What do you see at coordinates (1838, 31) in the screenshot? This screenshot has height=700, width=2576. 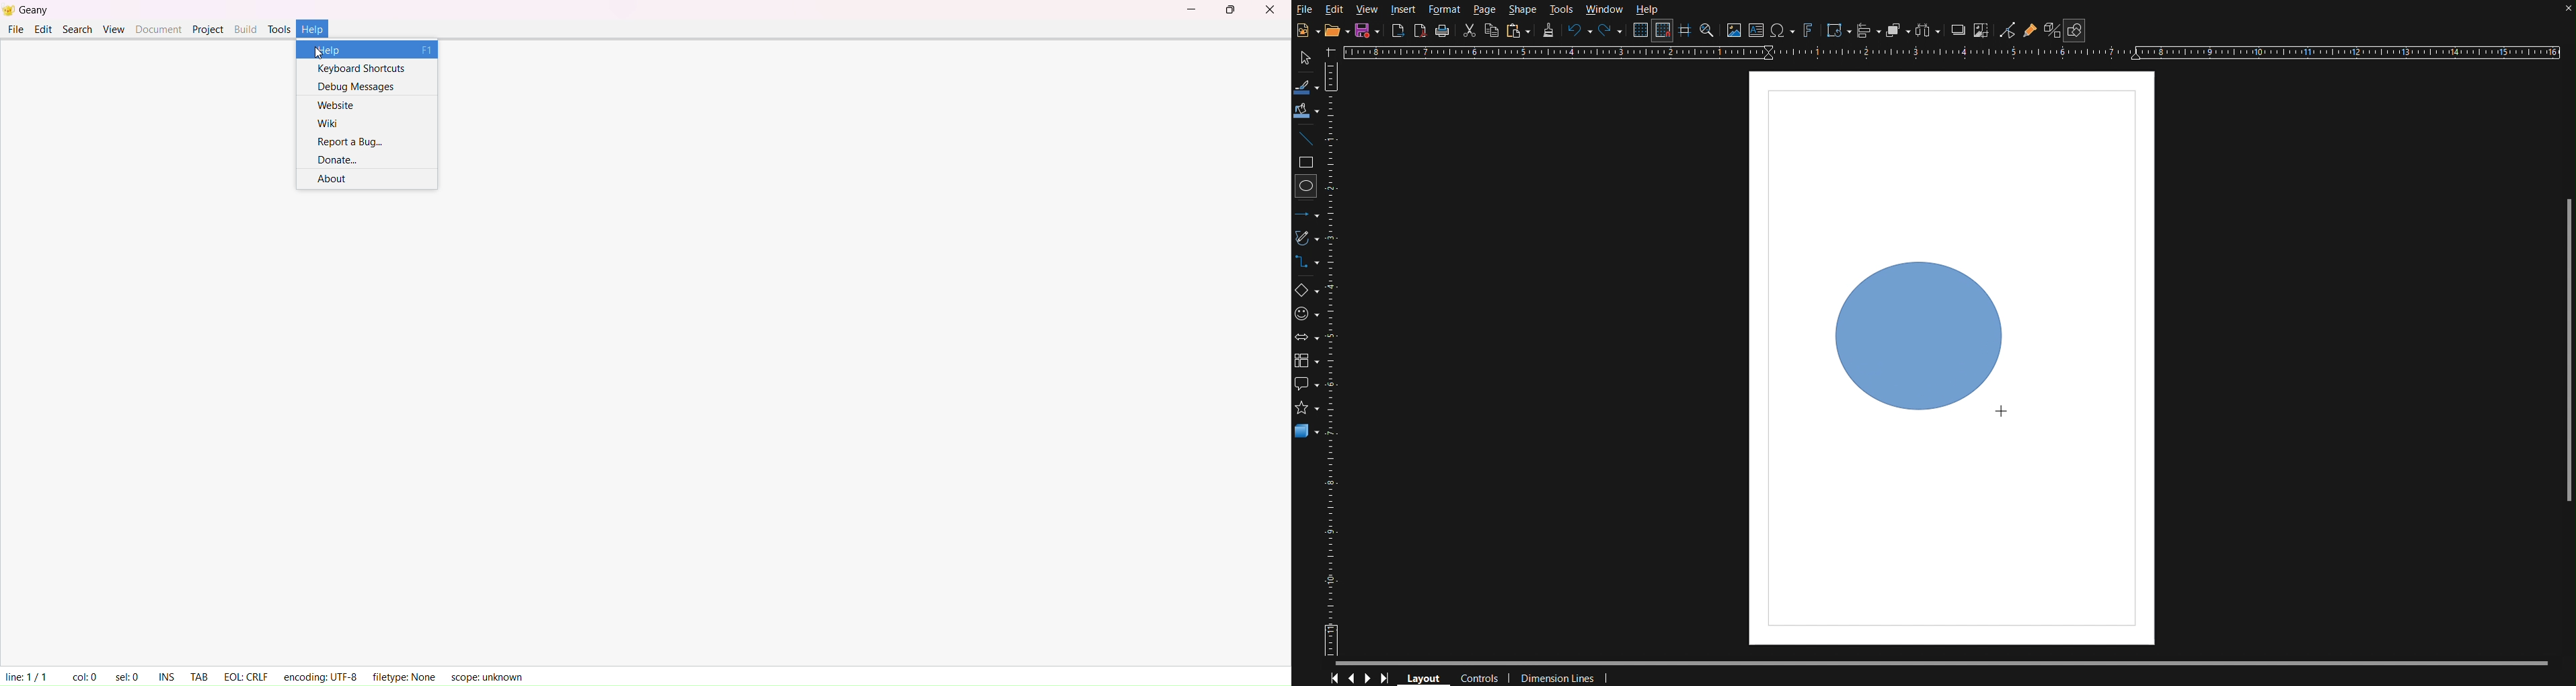 I see `Transformation` at bounding box center [1838, 31].